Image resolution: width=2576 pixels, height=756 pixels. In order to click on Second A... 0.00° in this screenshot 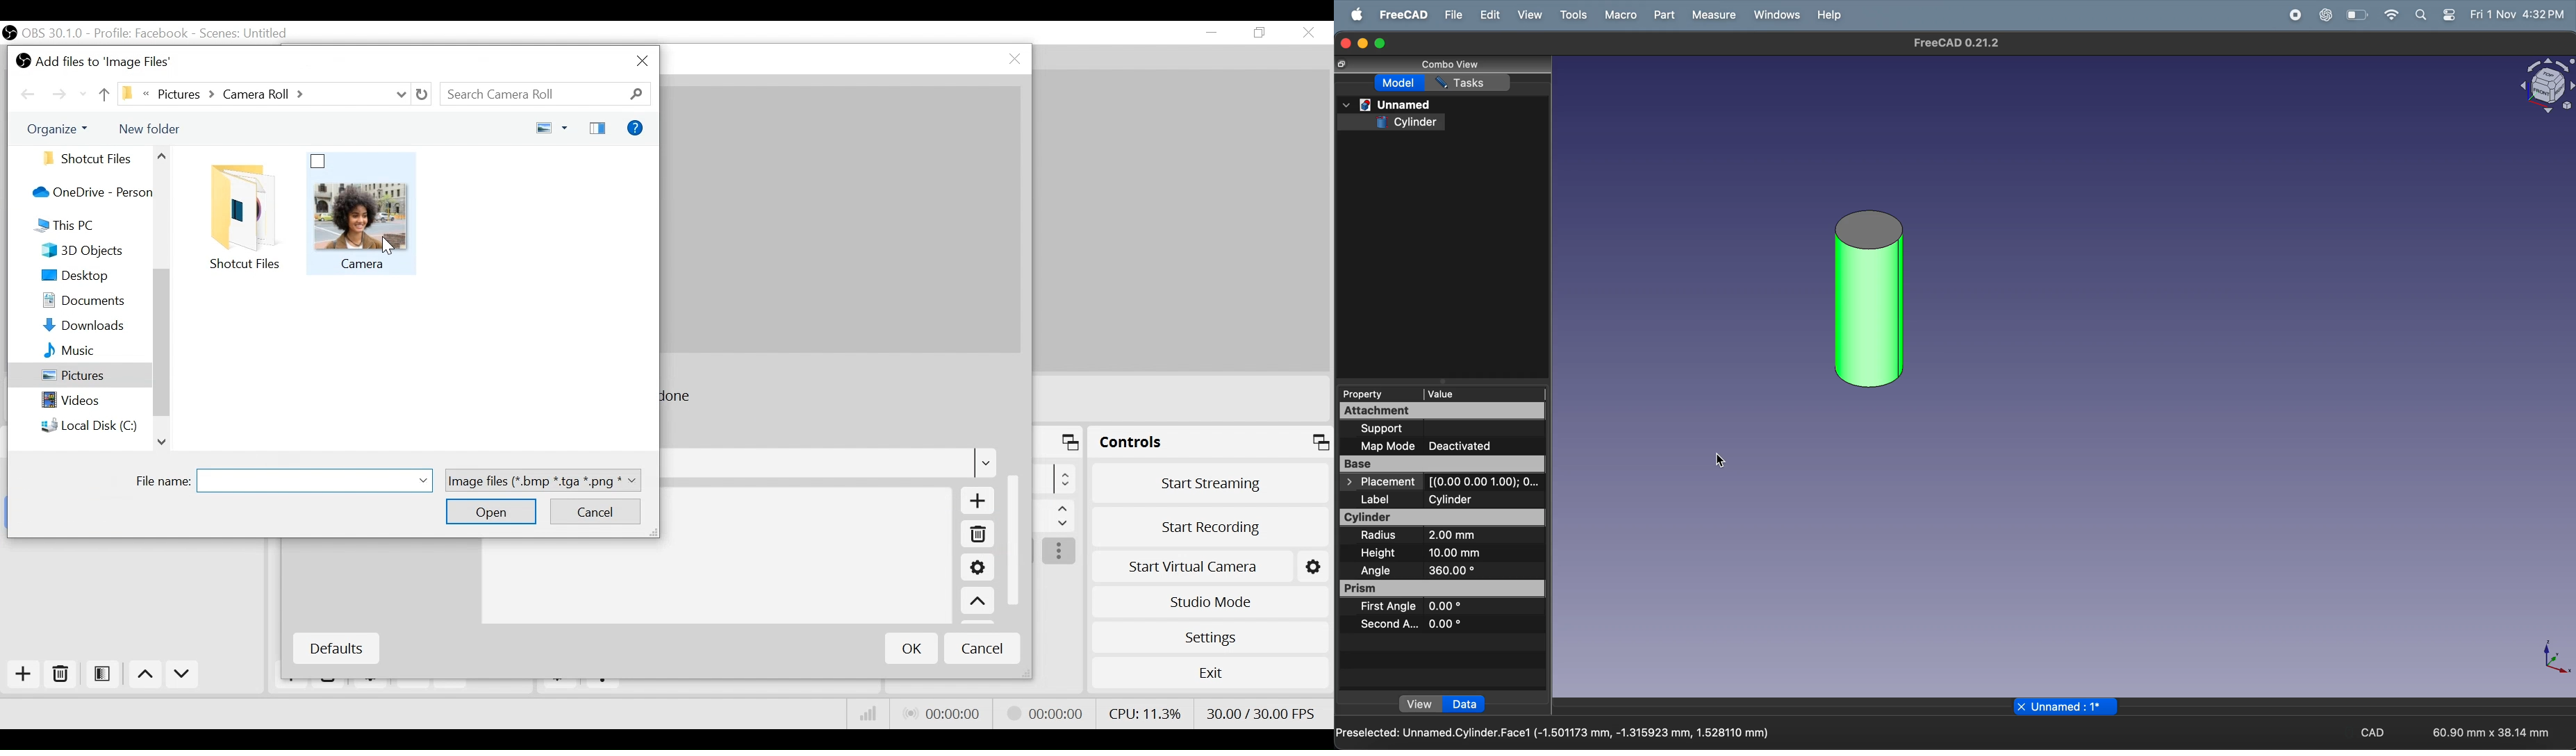, I will do `click(1410, 623)`.